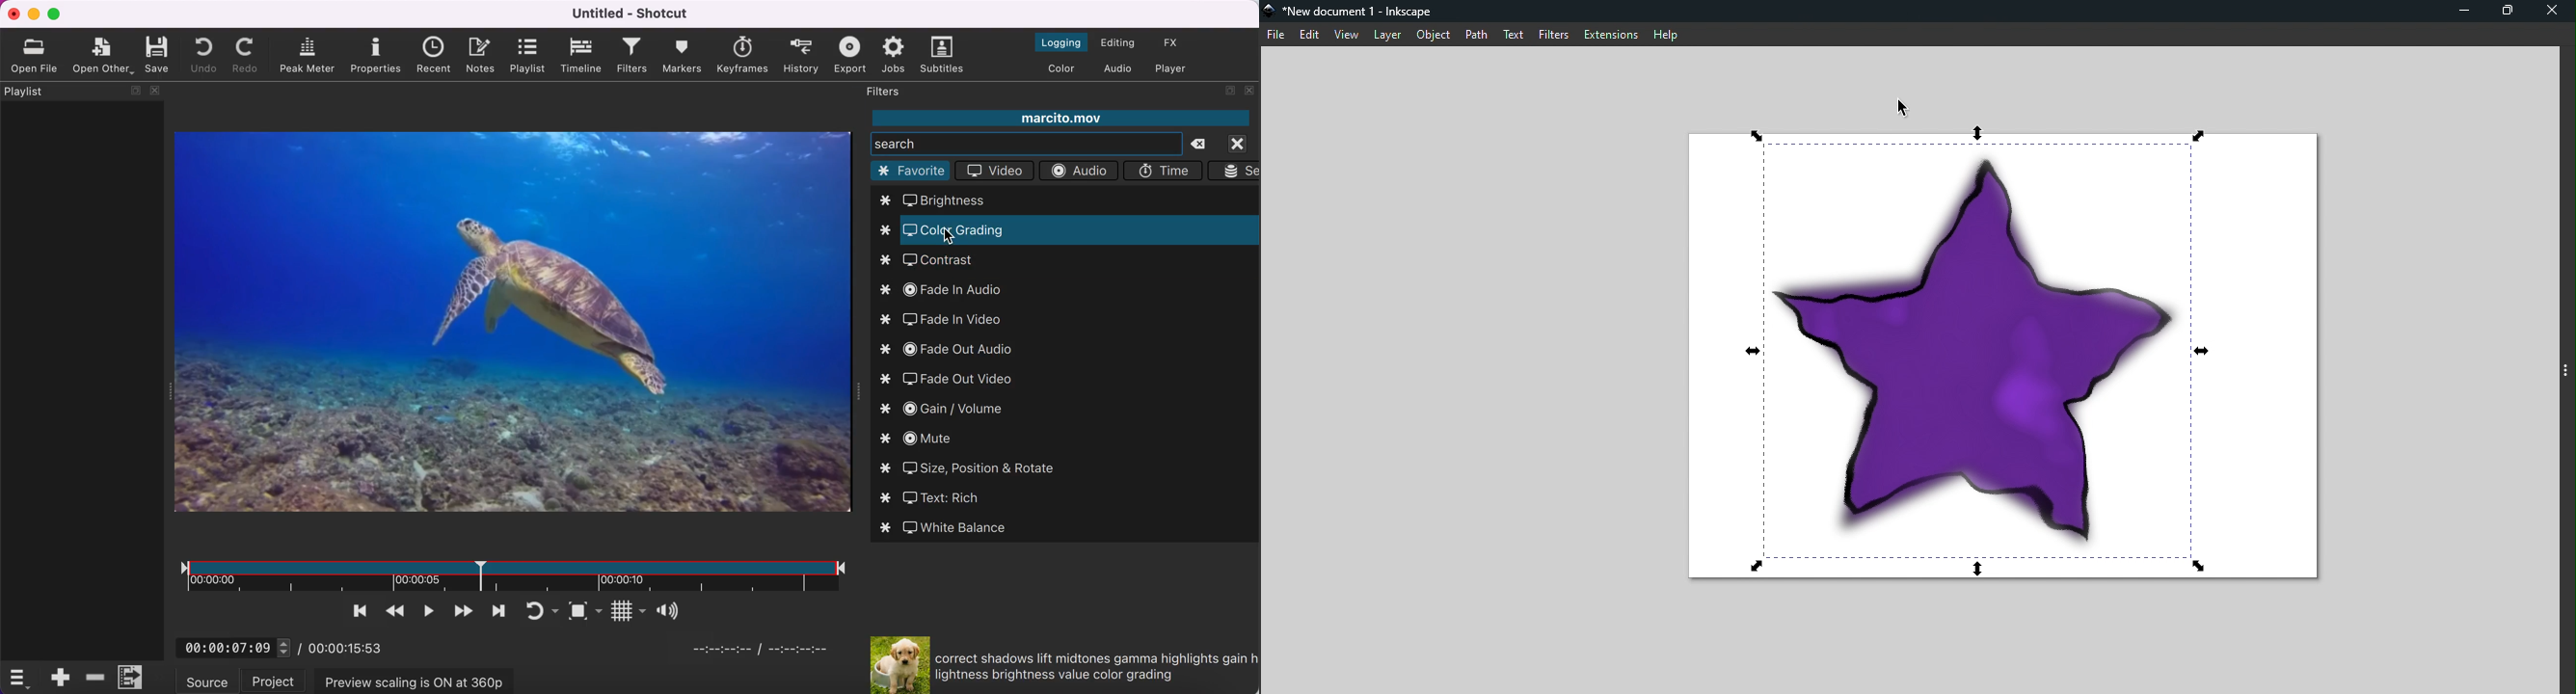 The height and width of the screenshot is (700, 2576). What do you see at coordinates (948, 527) in the screenshot?
I see `white balance` at bounding box center [948, 527].